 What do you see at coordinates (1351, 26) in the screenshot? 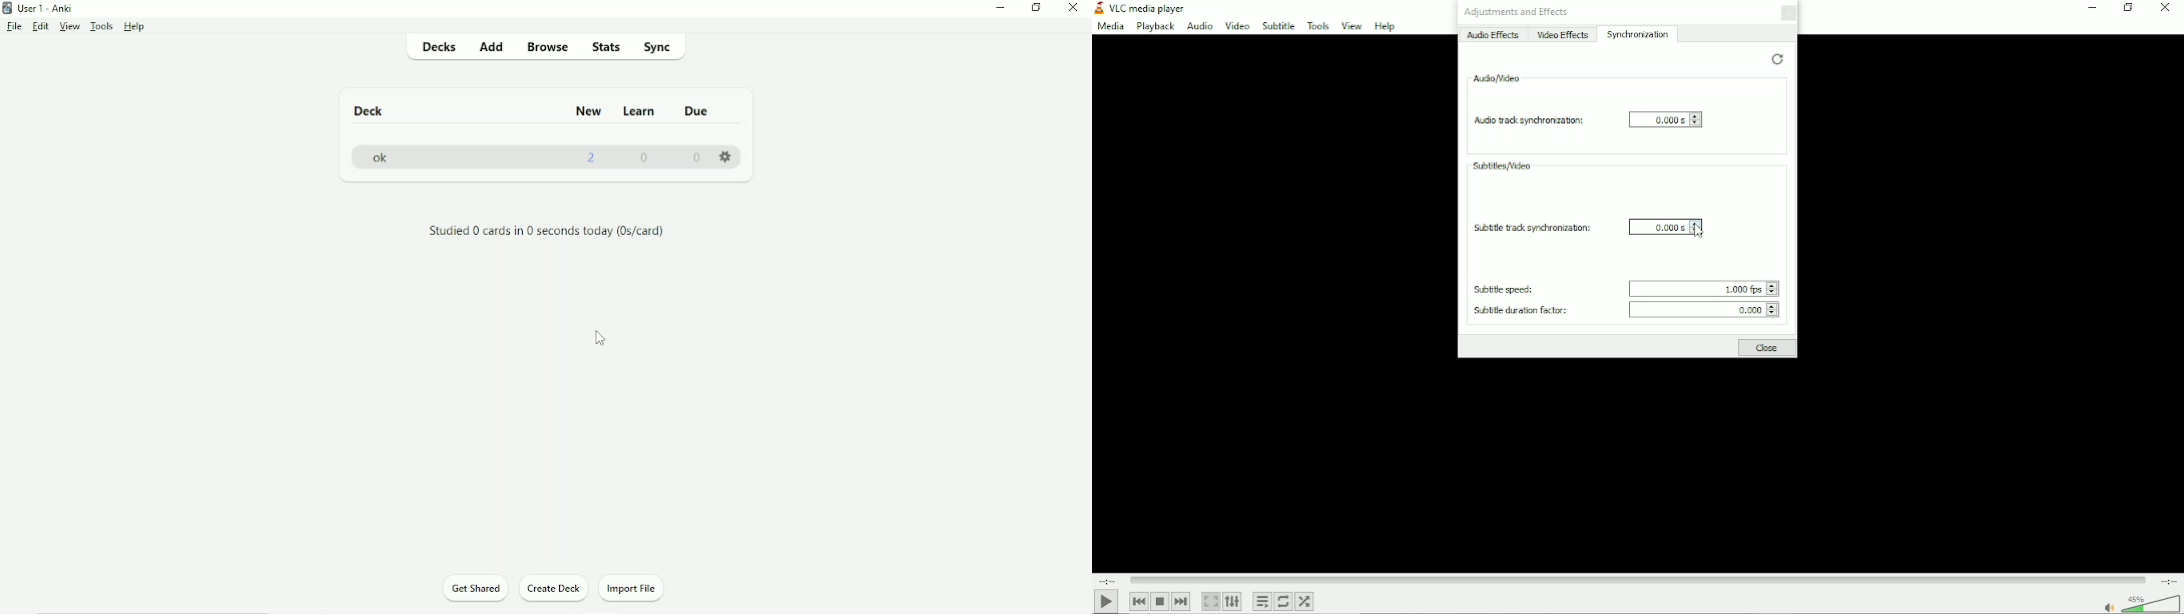
I see `View` at bounding box center [1351, 26].